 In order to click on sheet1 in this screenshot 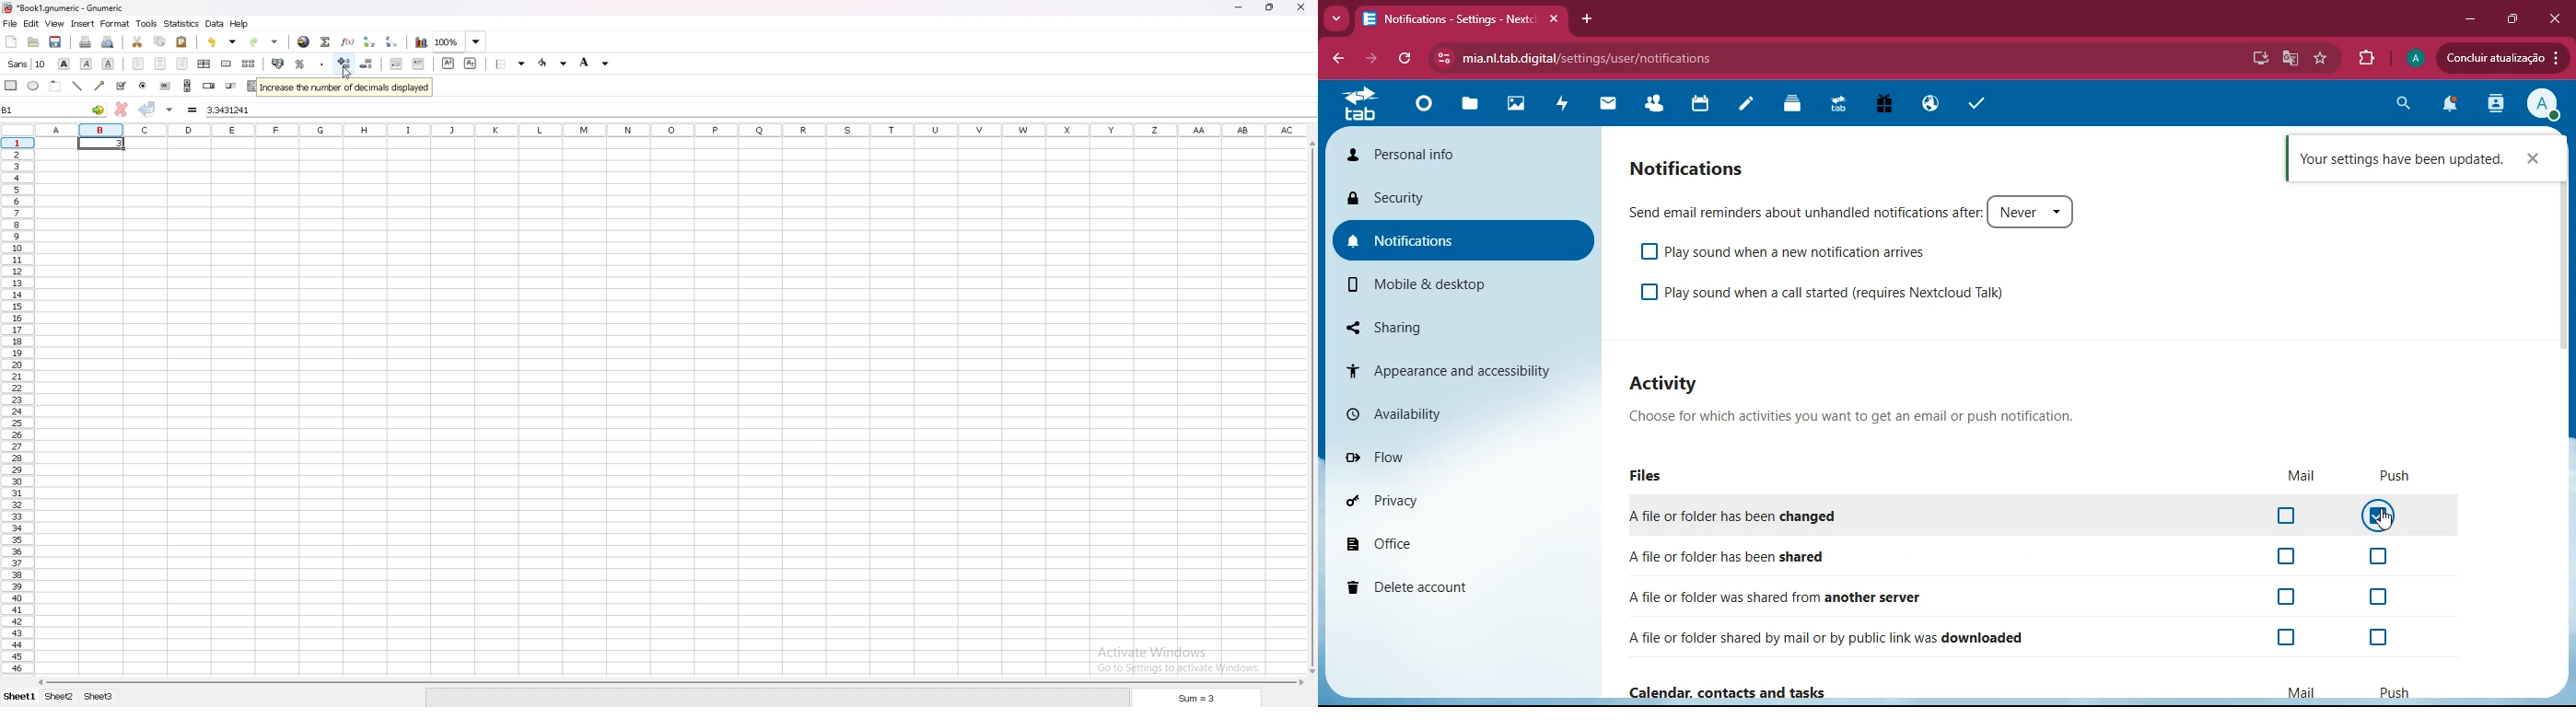, I will do `click(19, 697)`.